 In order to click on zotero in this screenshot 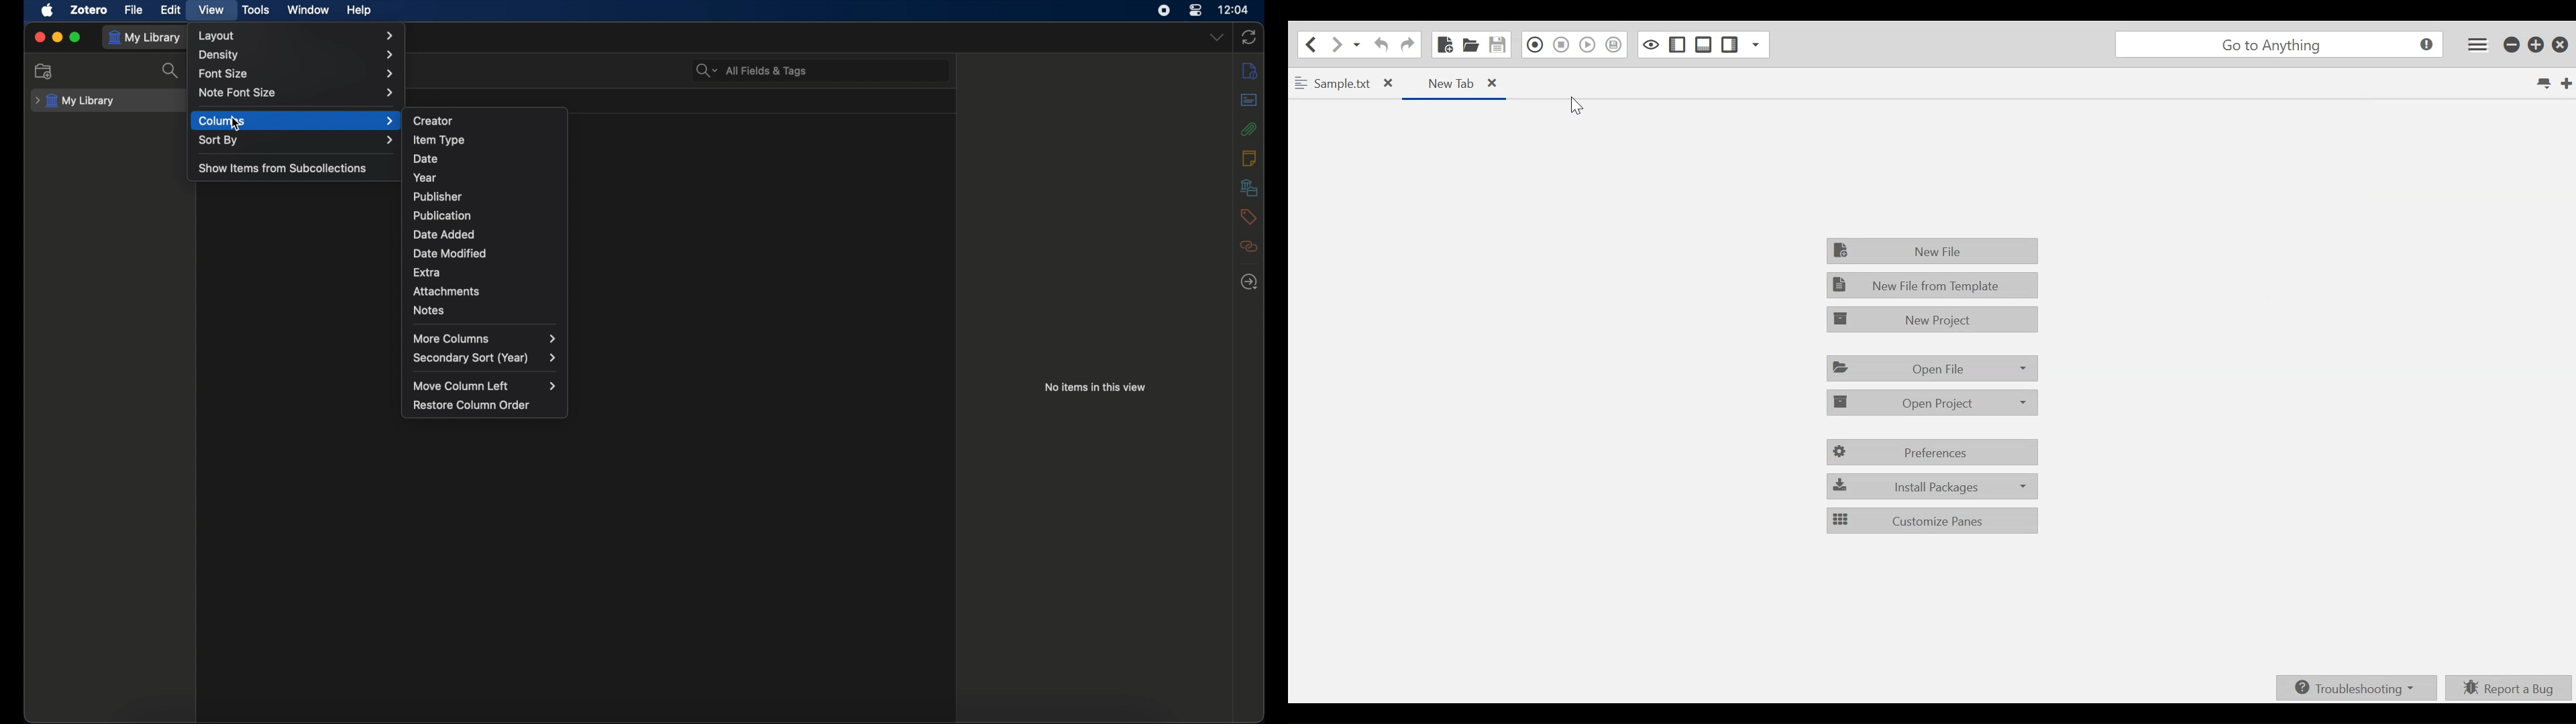, I will do `click(90, 9)`.